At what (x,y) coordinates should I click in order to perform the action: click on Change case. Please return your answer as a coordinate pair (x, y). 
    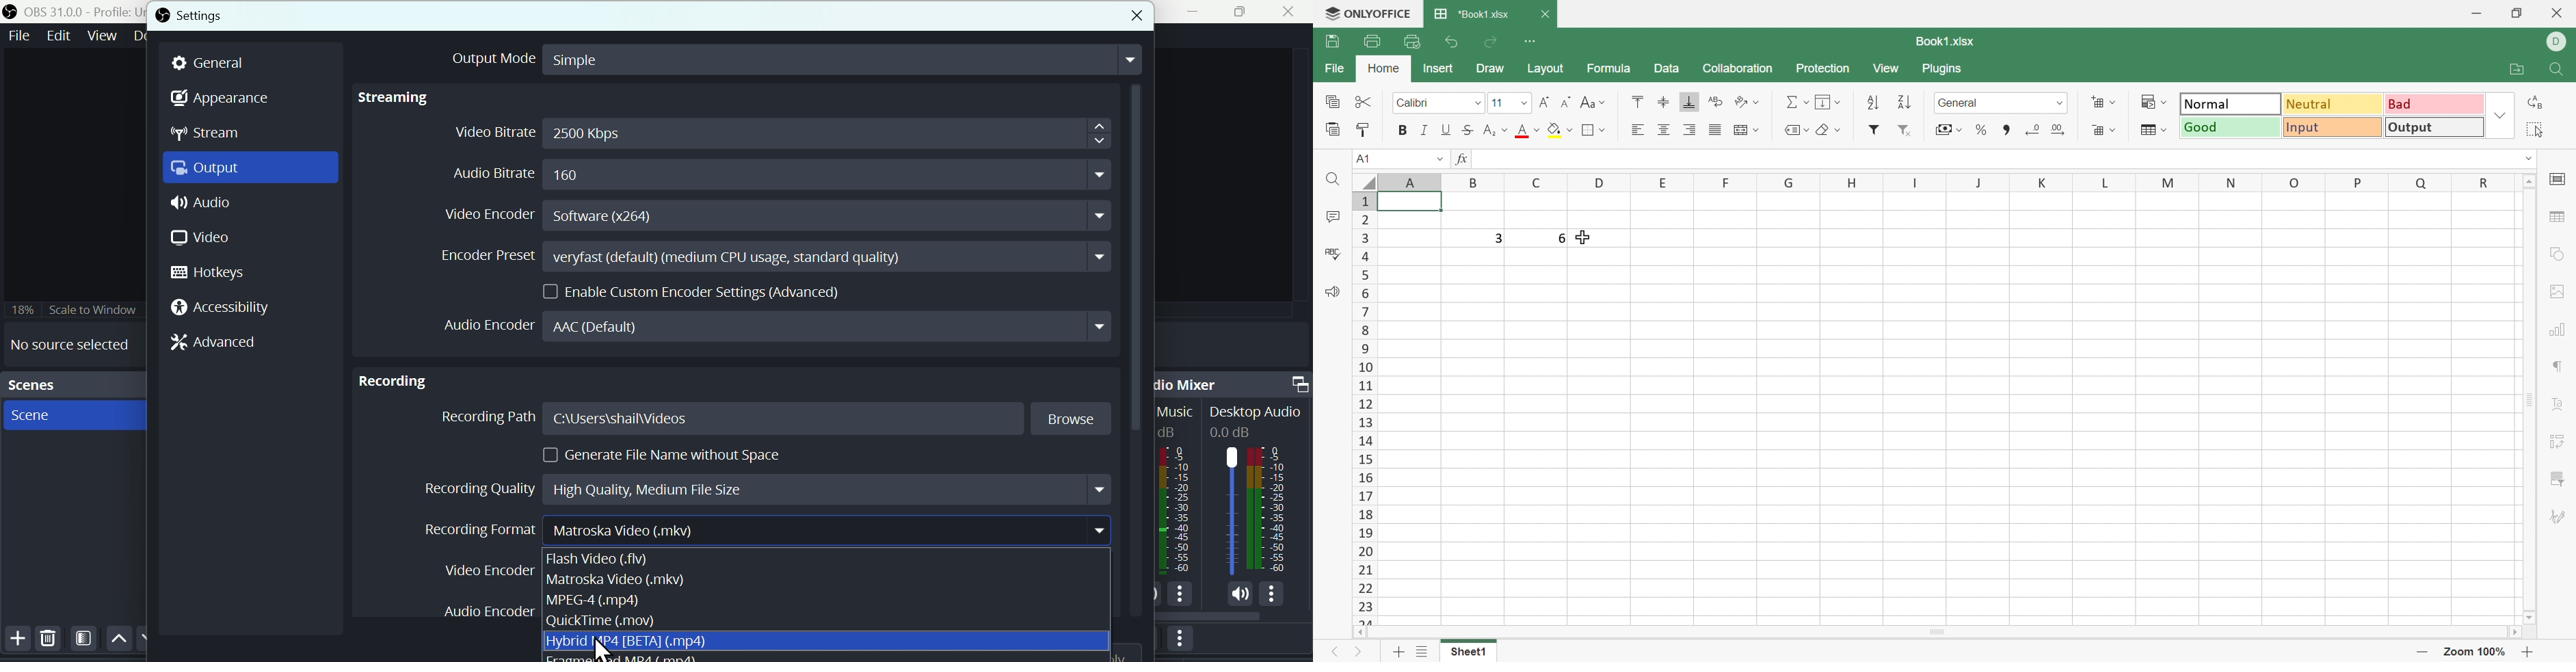
    Looking at the image, I should click on (1593, 101).